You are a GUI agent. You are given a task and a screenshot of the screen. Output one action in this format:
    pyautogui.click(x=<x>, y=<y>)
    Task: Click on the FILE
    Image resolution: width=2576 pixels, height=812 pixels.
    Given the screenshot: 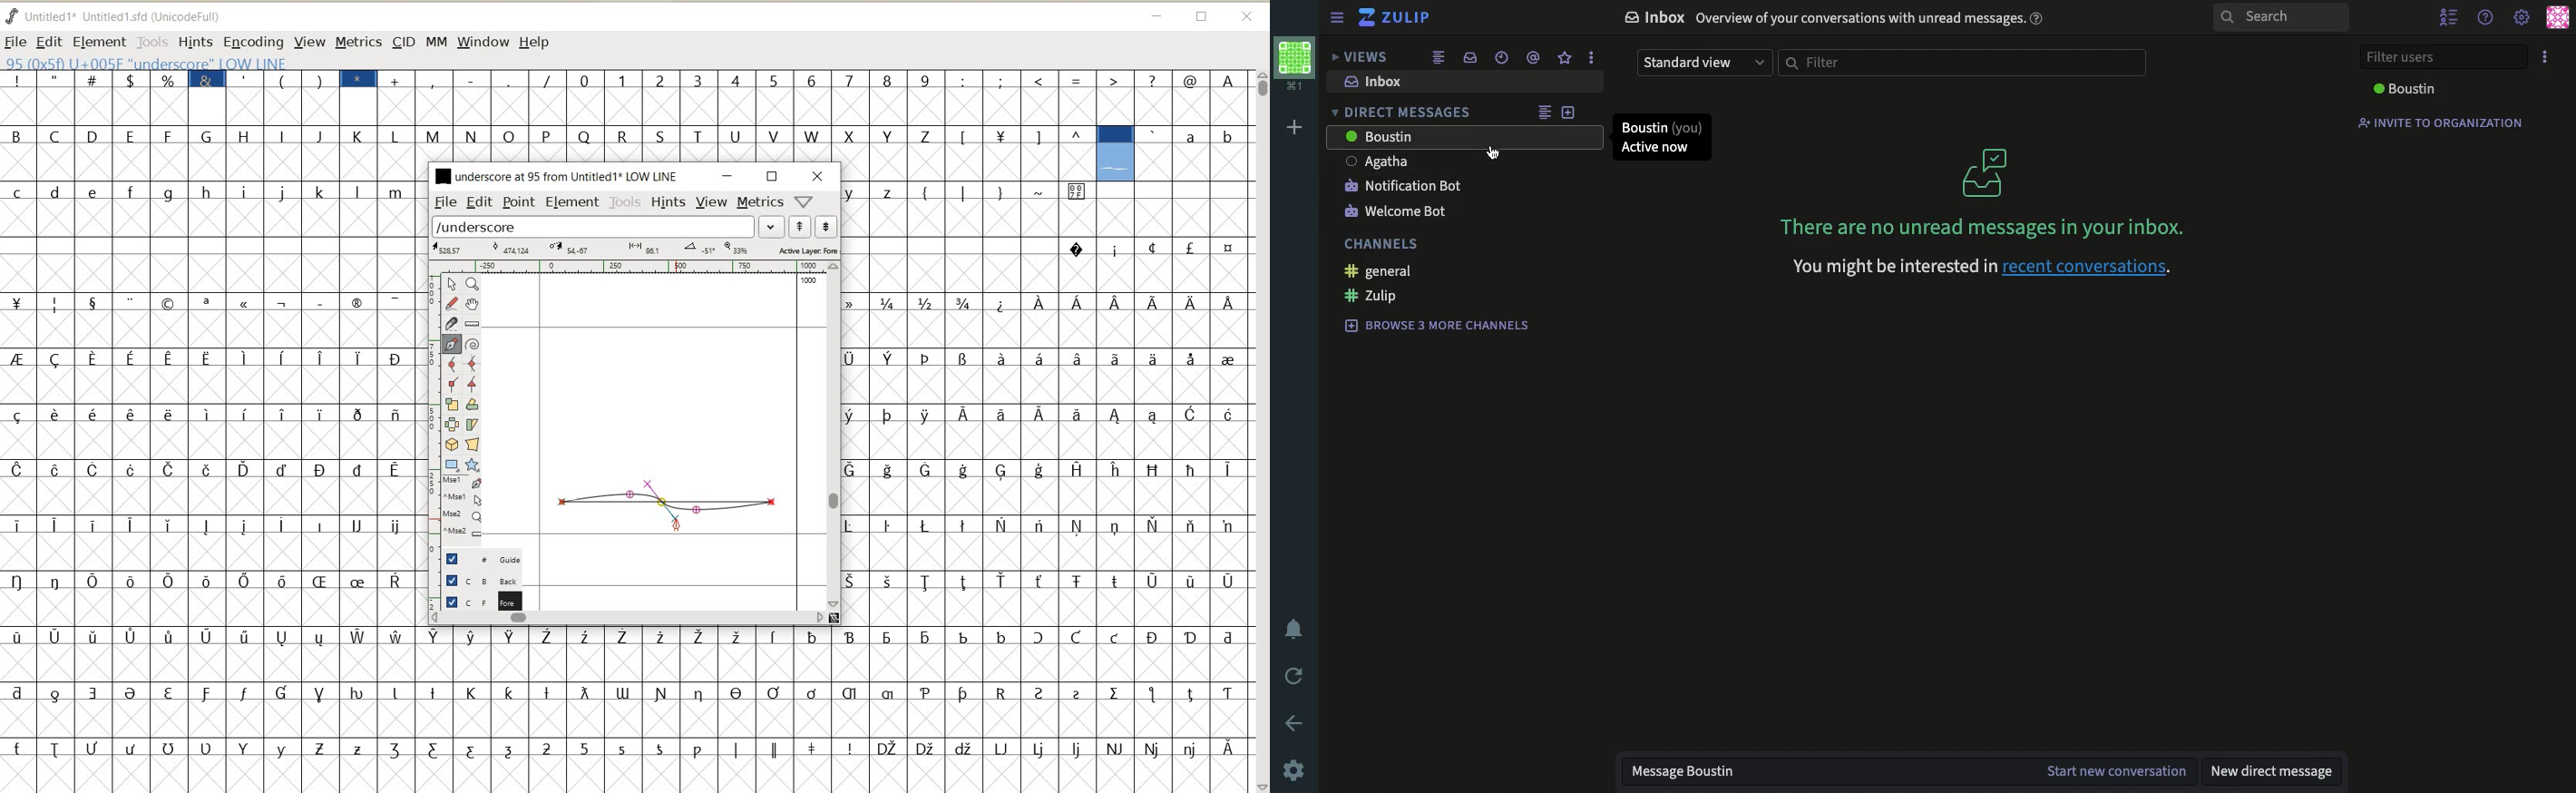 What is the action you would take?
    pyautogui.click(x=444, y=203)
    